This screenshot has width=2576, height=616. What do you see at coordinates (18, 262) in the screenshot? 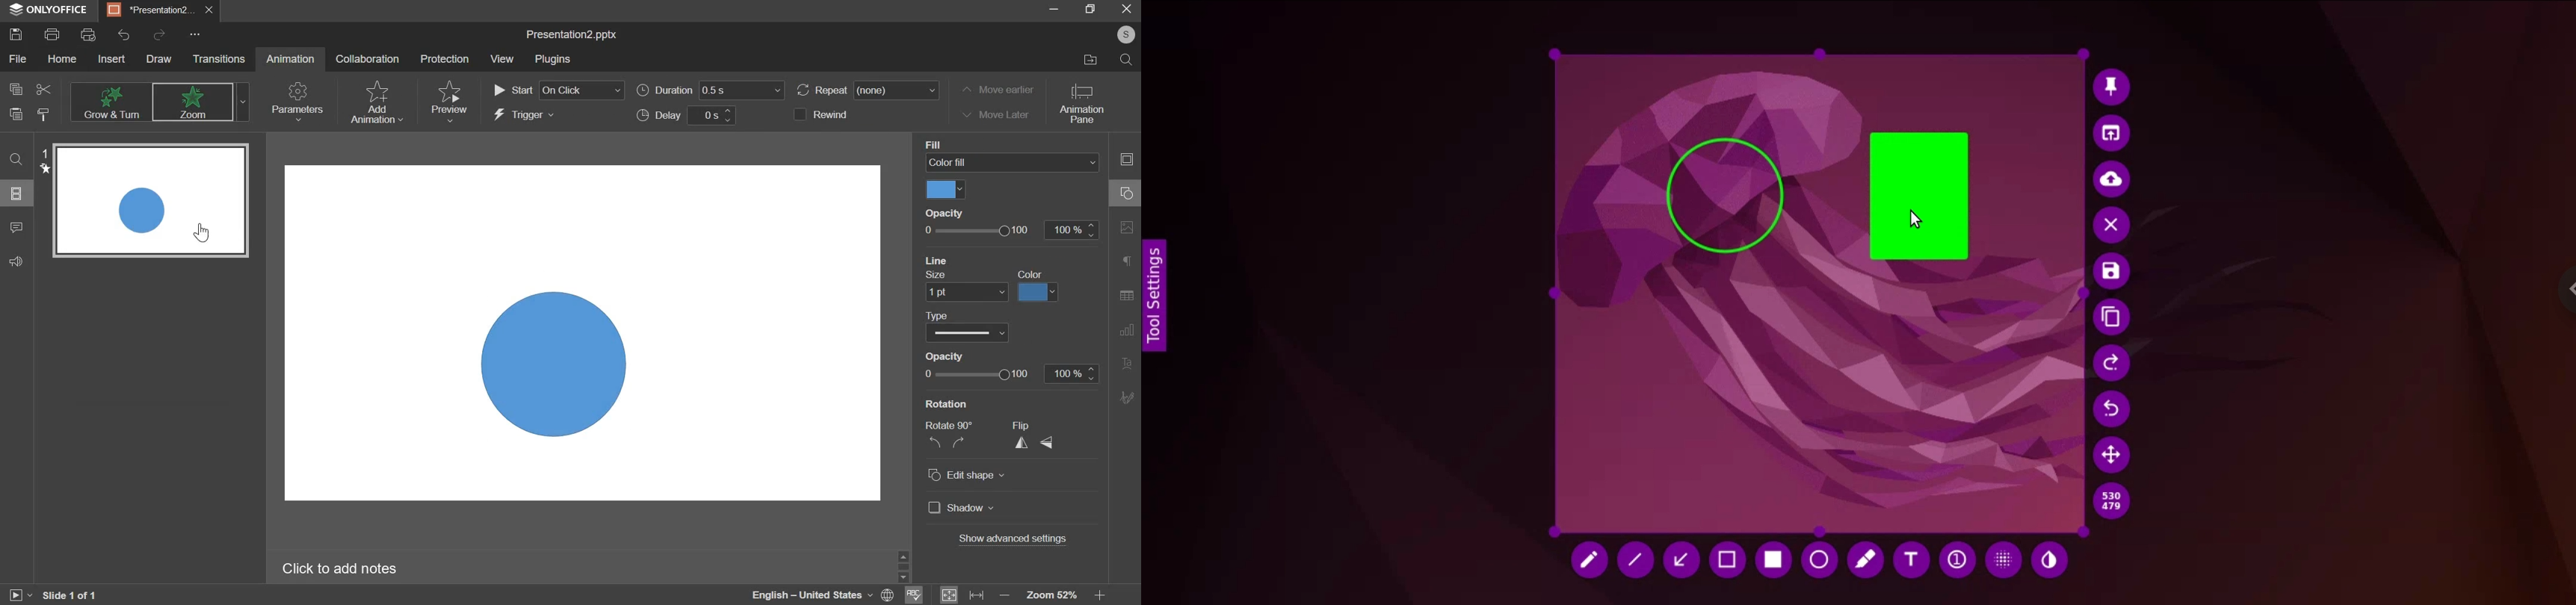
I see `feedback` at bounding box center [18, 262].